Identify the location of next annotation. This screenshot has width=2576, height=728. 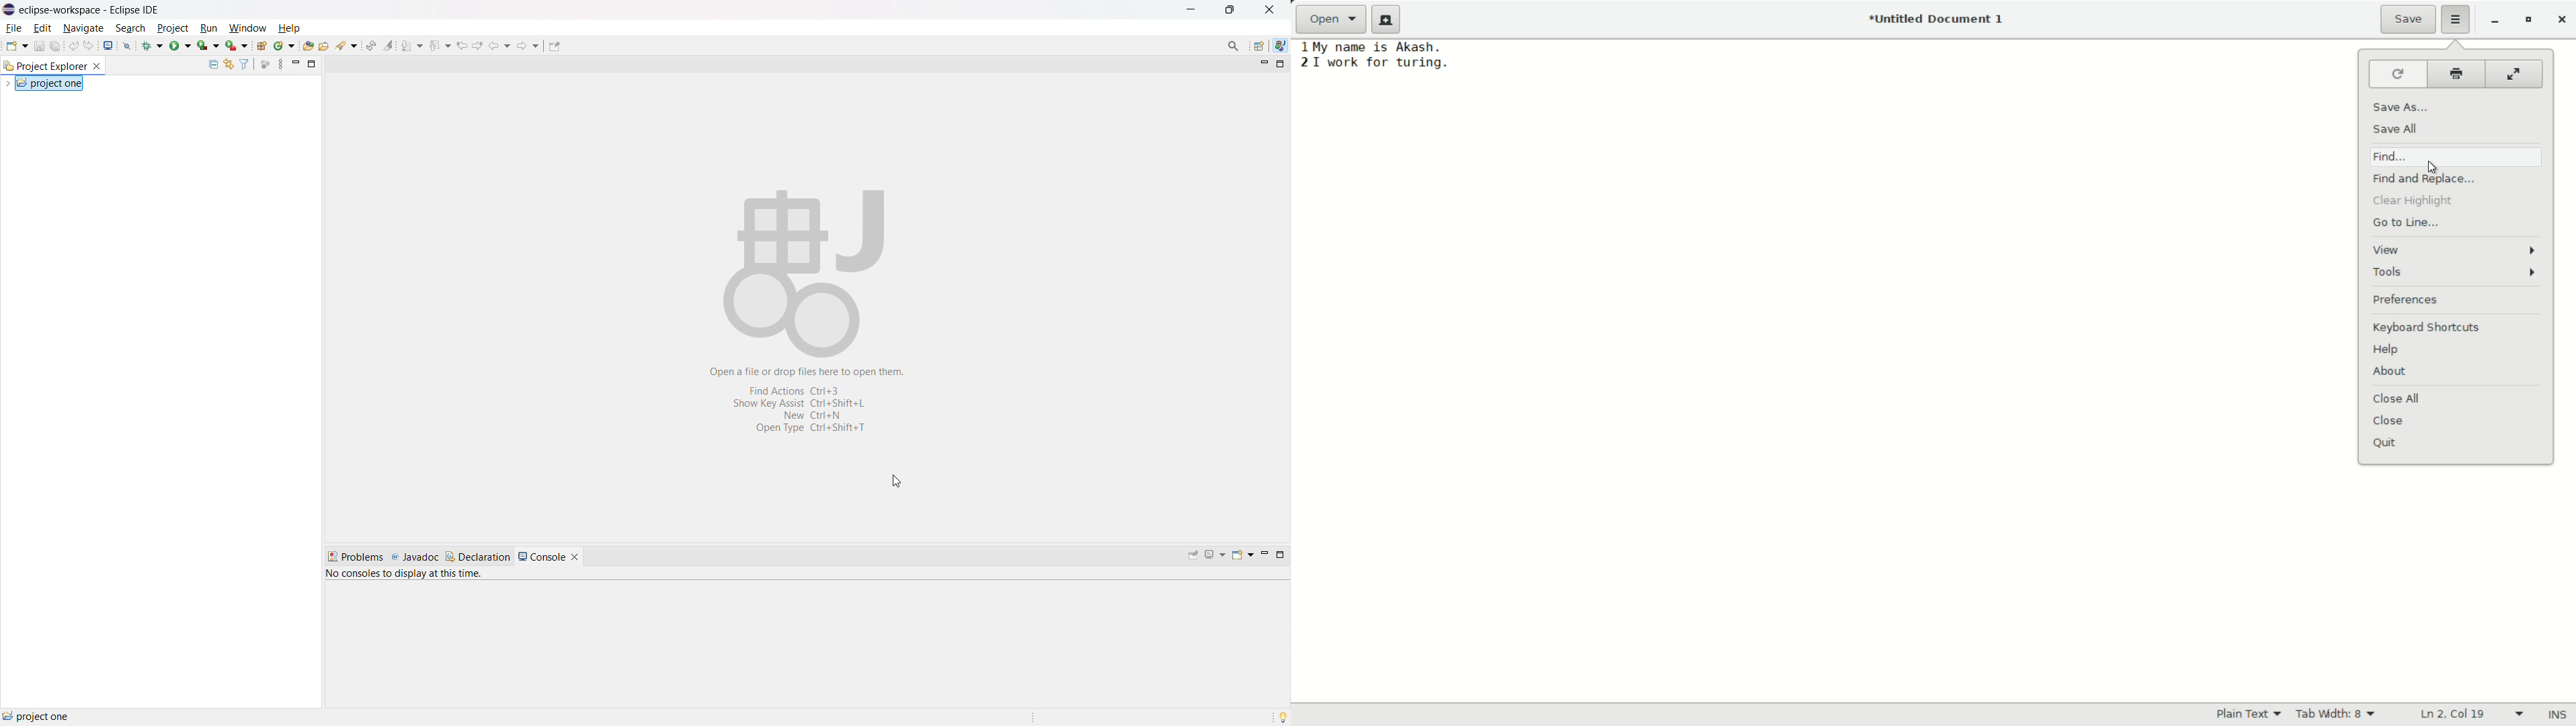
(411, 46).